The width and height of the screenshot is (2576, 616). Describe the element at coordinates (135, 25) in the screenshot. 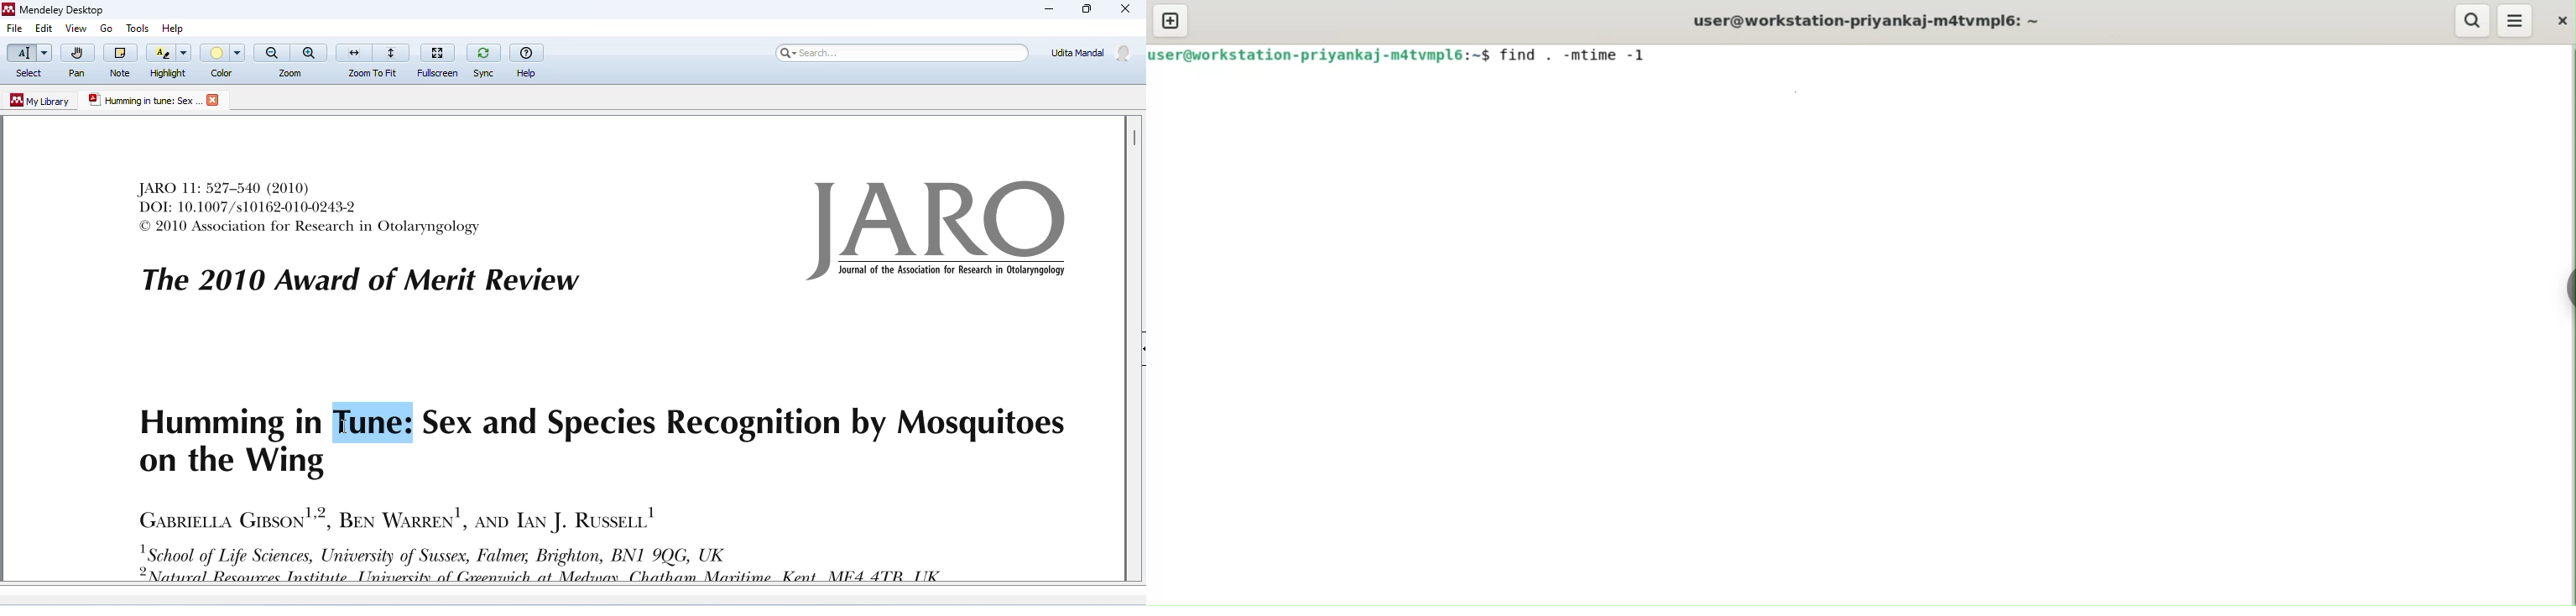

I see `tools` at that location.